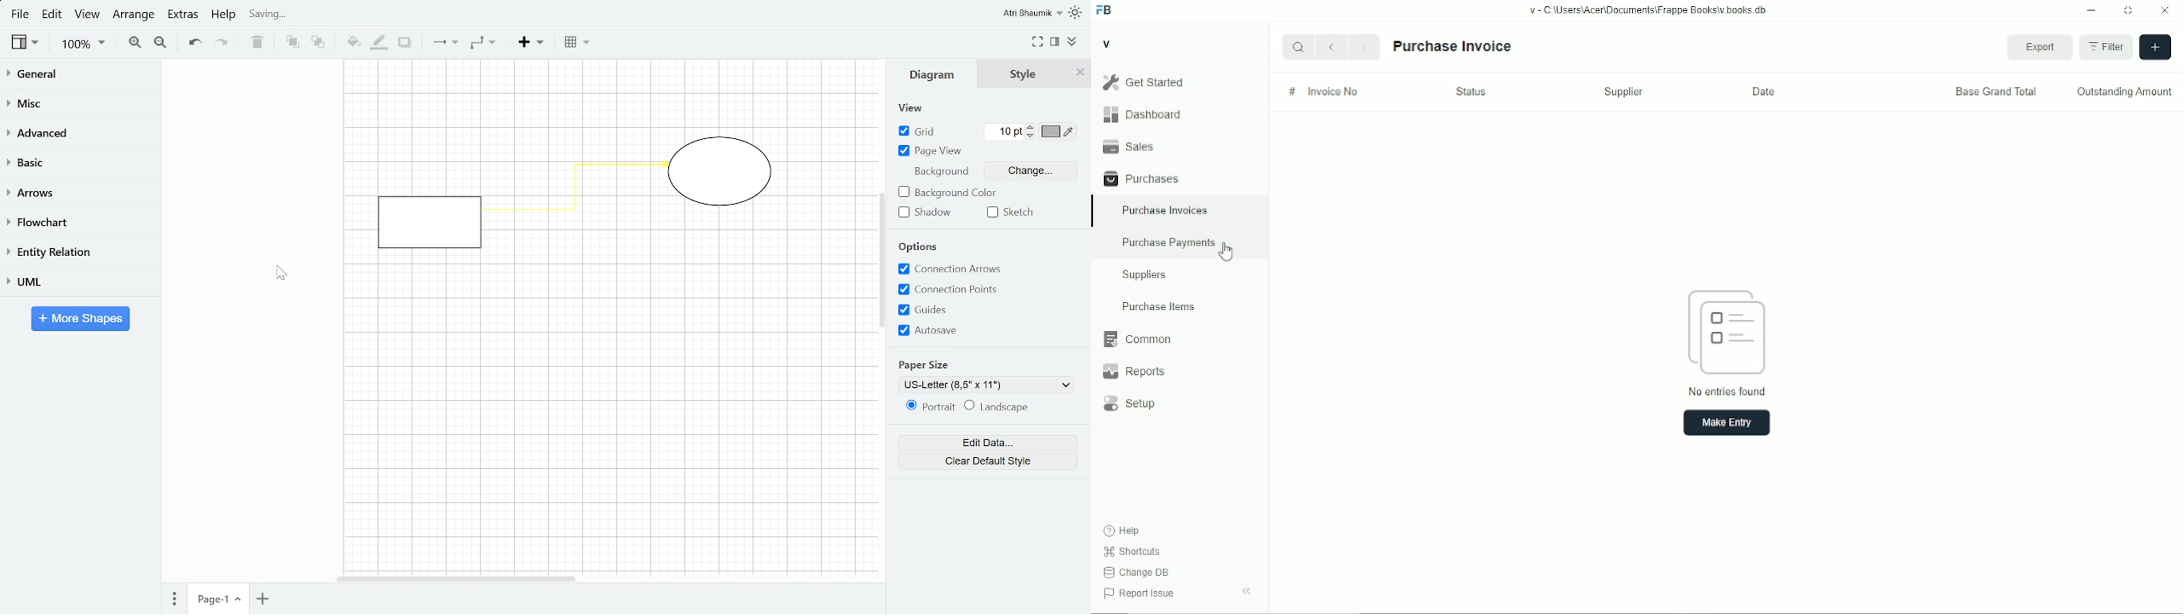 The width and height of the screenshot is (2184, 616). What do you see at coordinates (79, 104) in the screenshot?
I see `Misc` at bounding box center [79, 104].